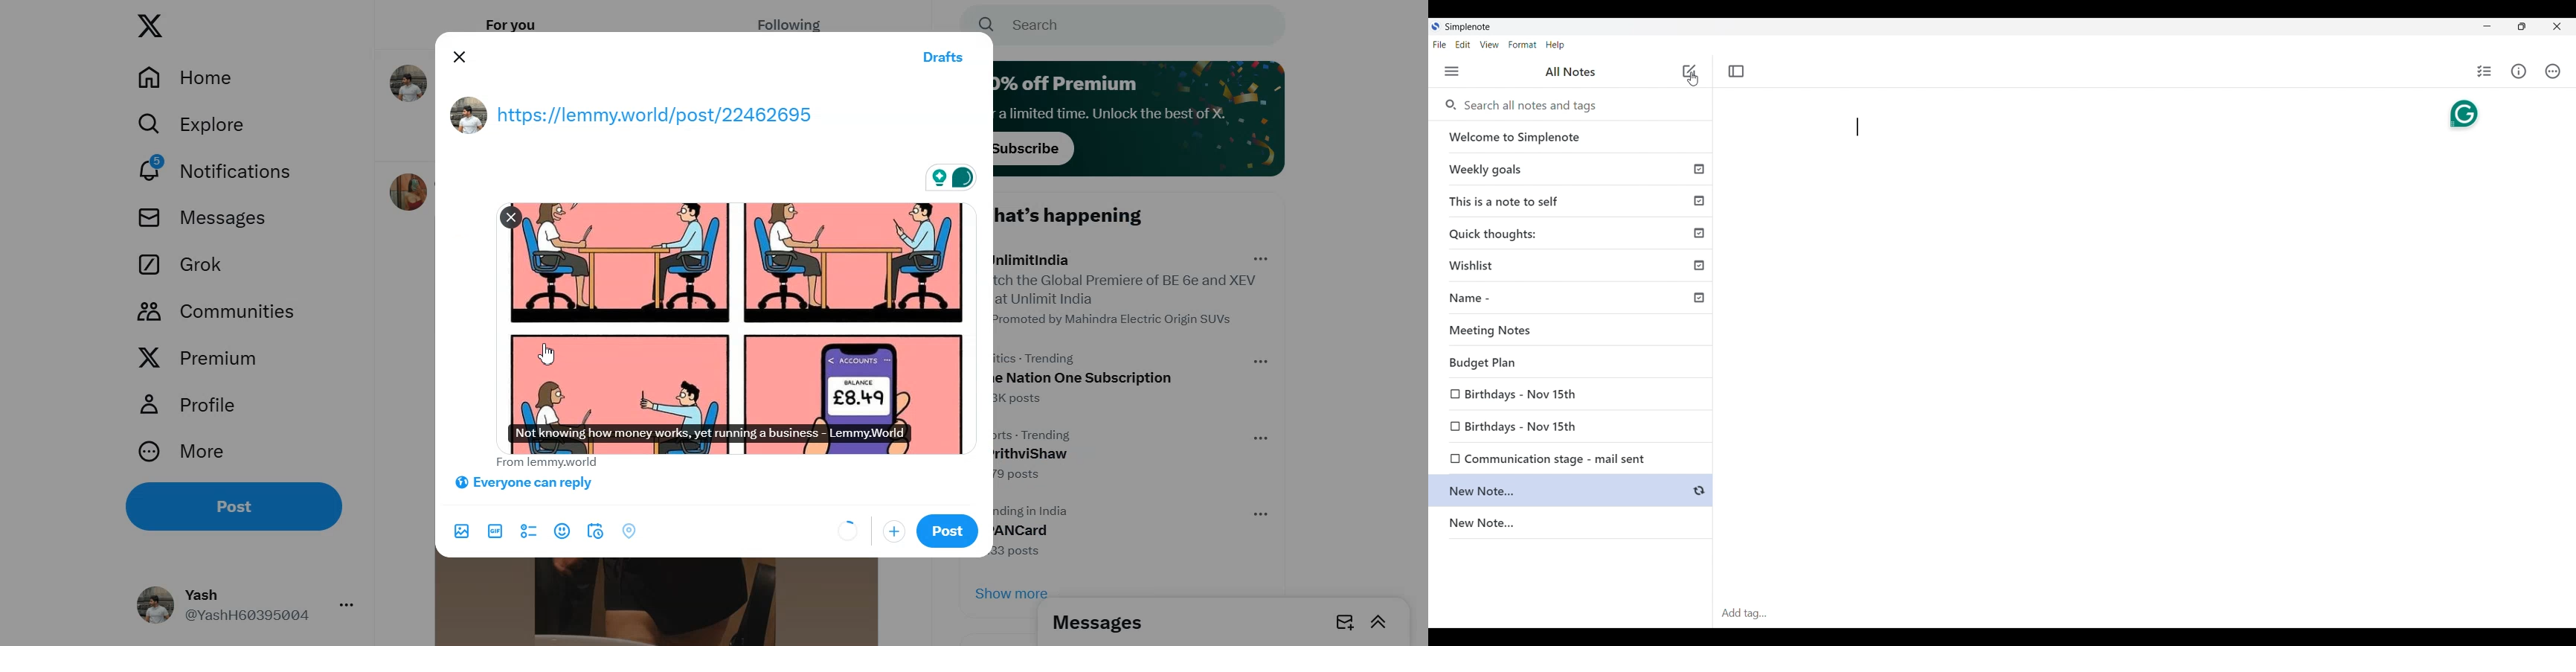 The image size is (2576, 672). Describe the element at coordinates (1572, 233) in the screenshot. I see `Quick thoughts` at that location.